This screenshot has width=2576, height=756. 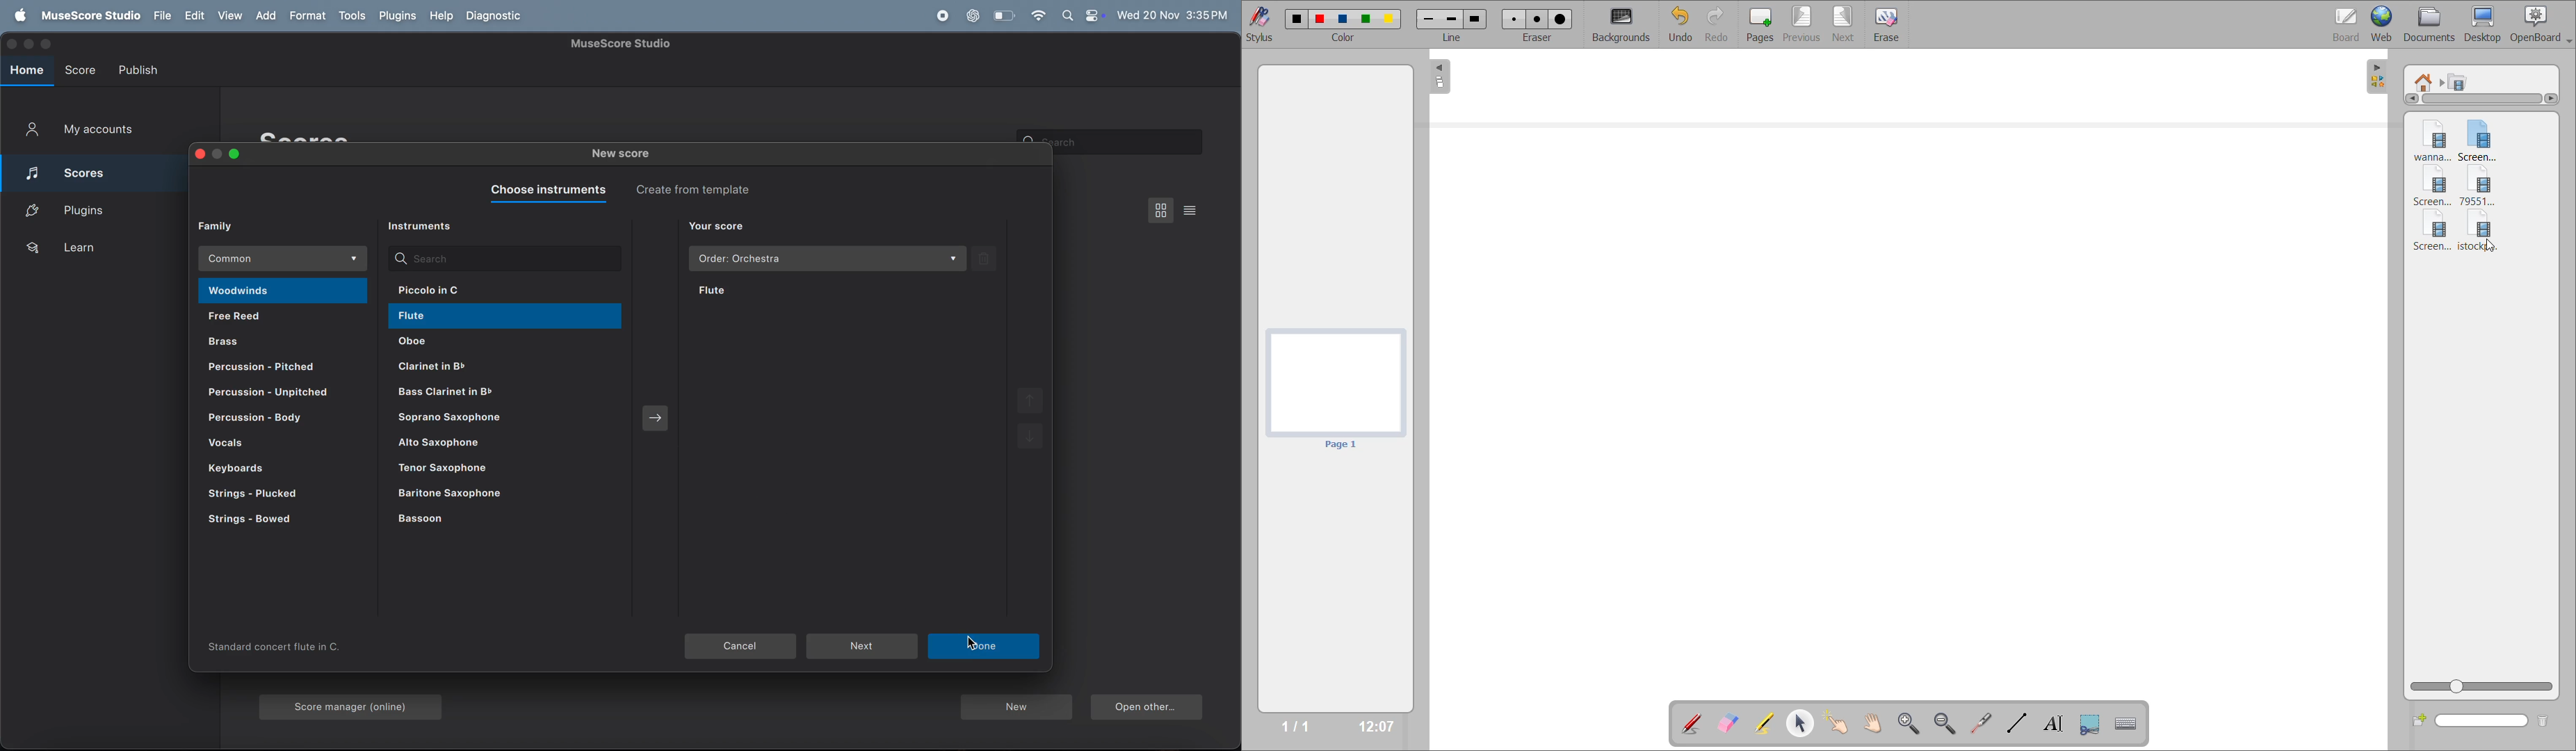 I want to click on clarinet, so click(x=489, y=393).